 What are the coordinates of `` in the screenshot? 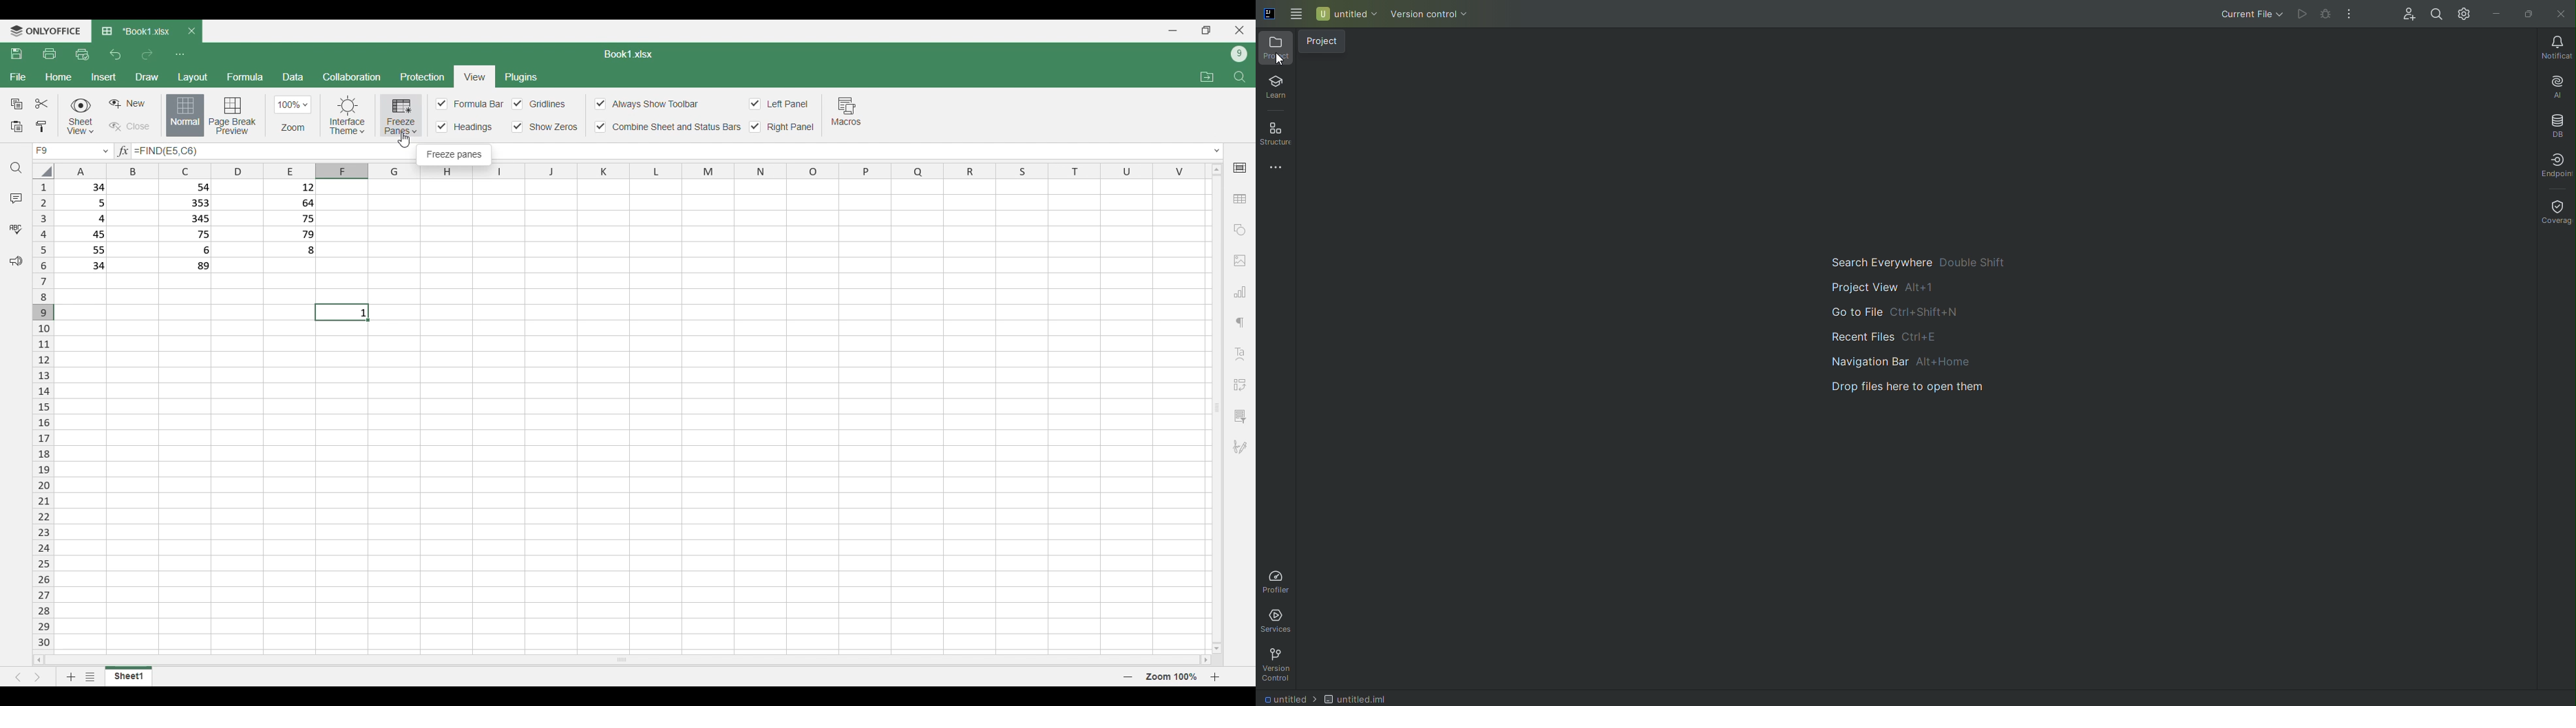 It's located at (465, 127).